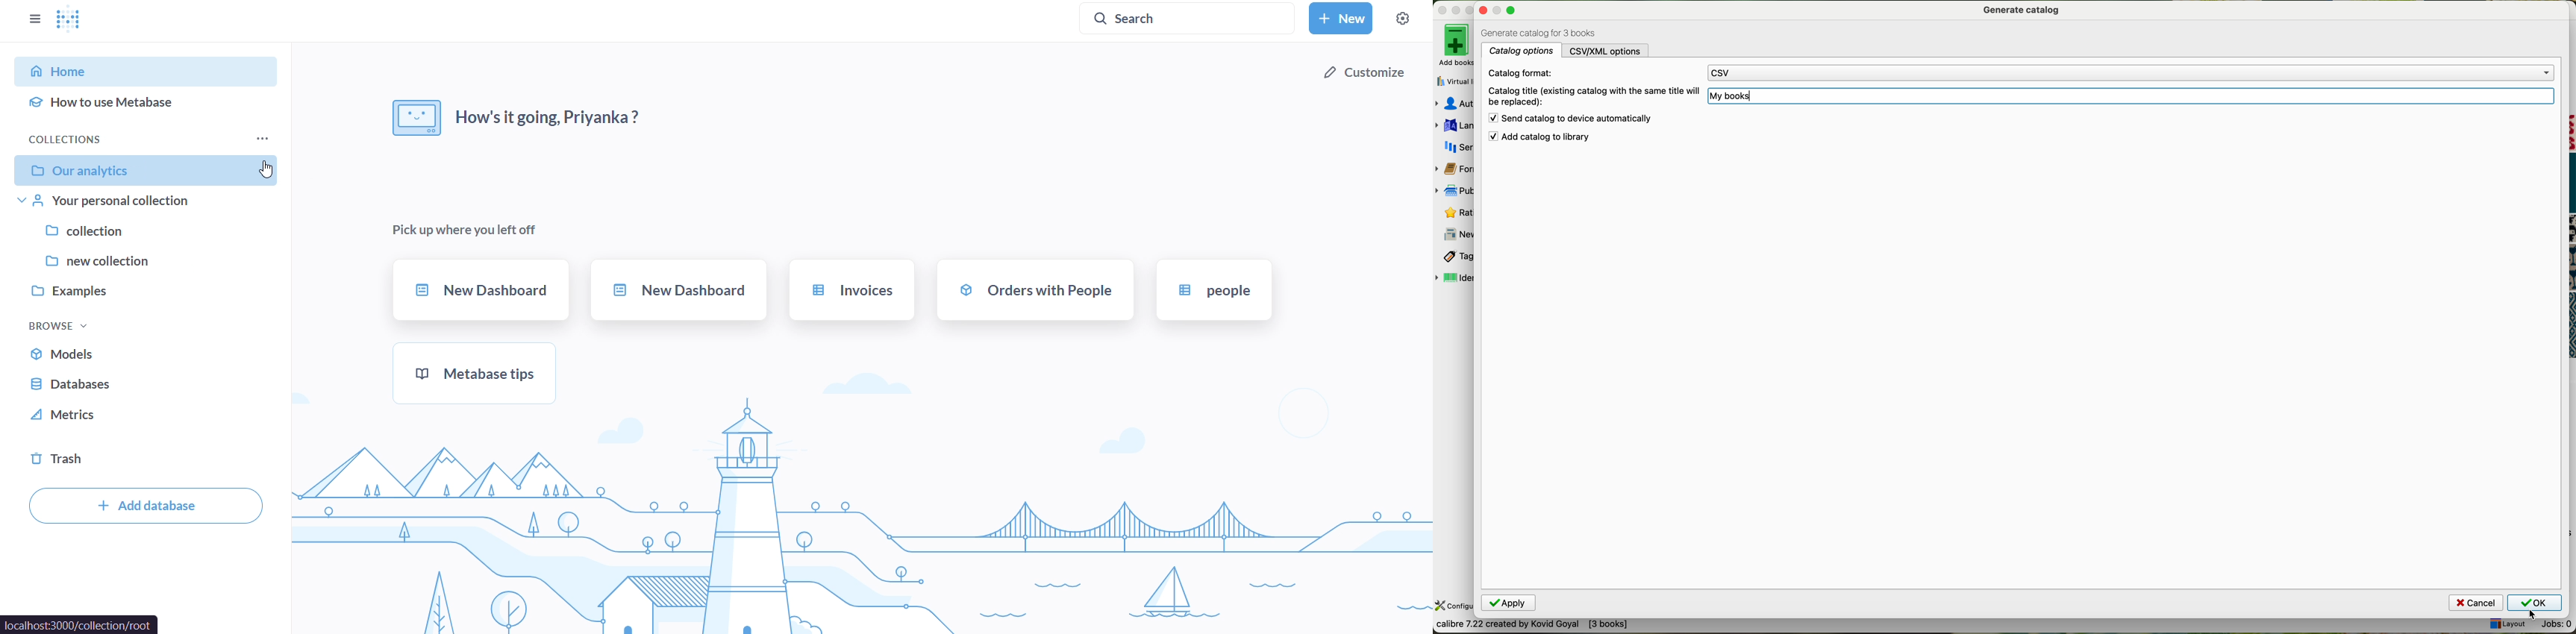 The image size is (2576, 644). I want to click on Cursor, so click(2535, 614).